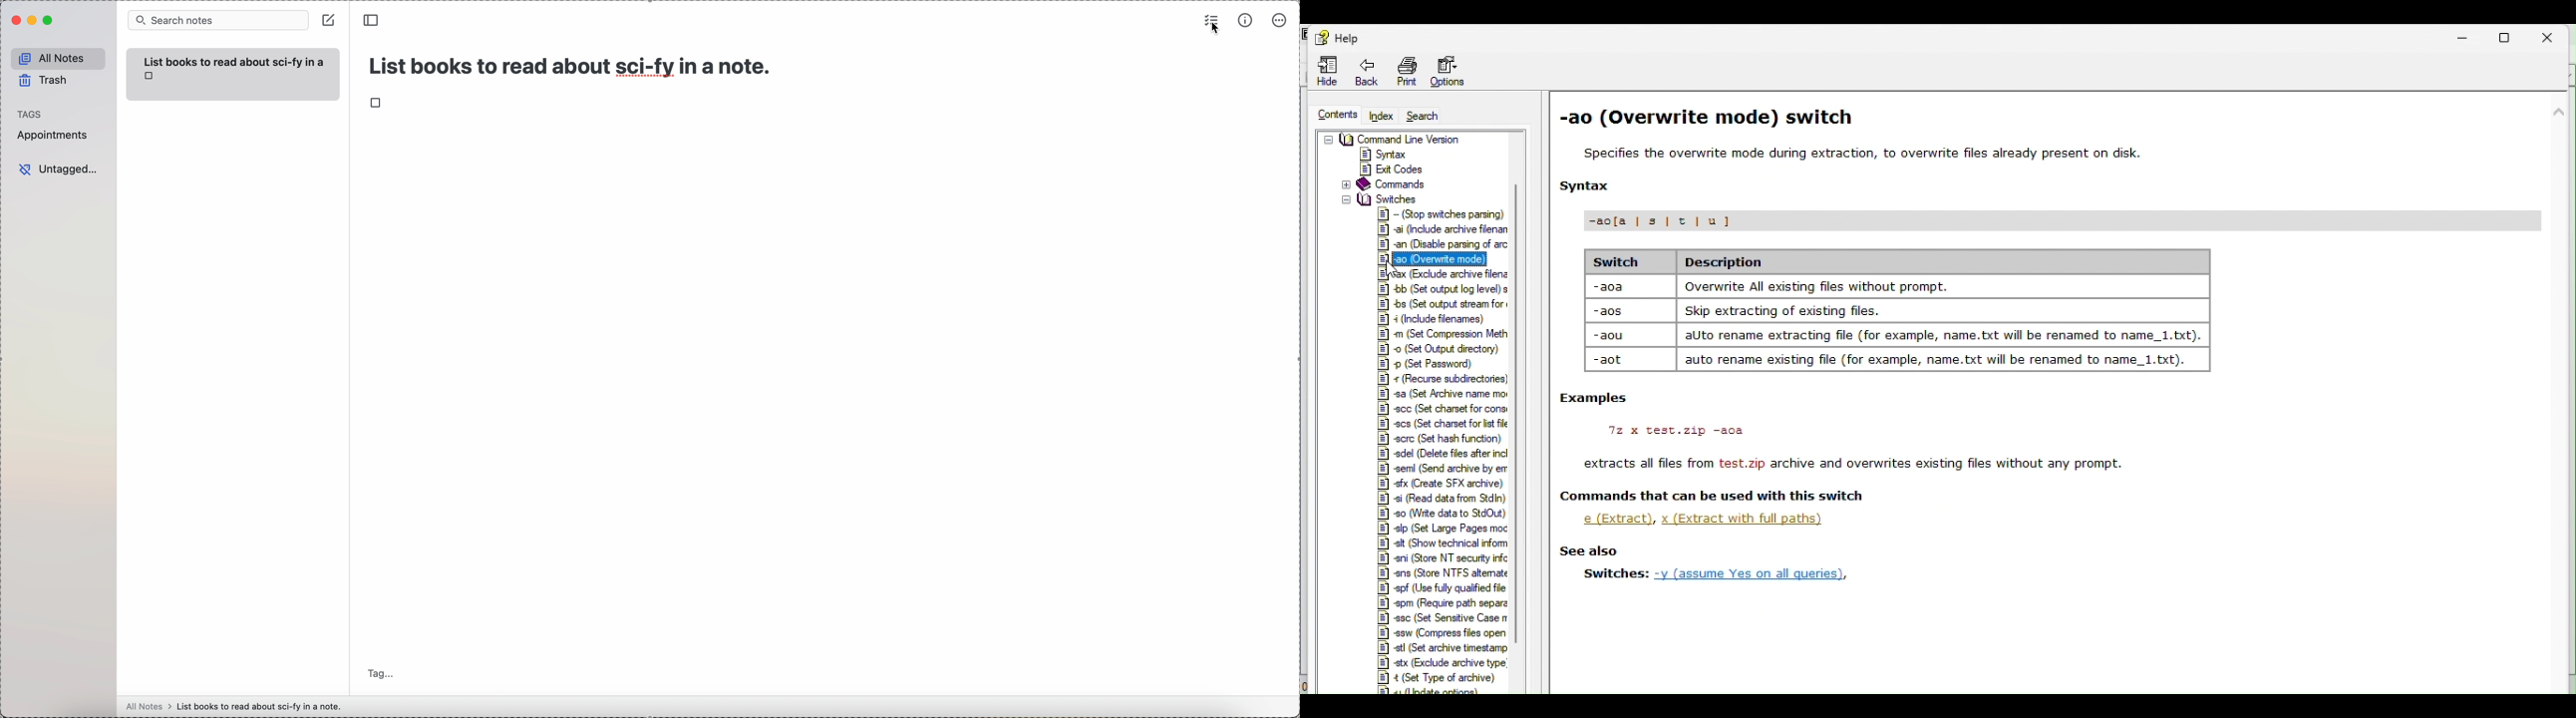 The width and height of the screenshot is (2576, 728). I want to click on Help, so click(1346, 38).